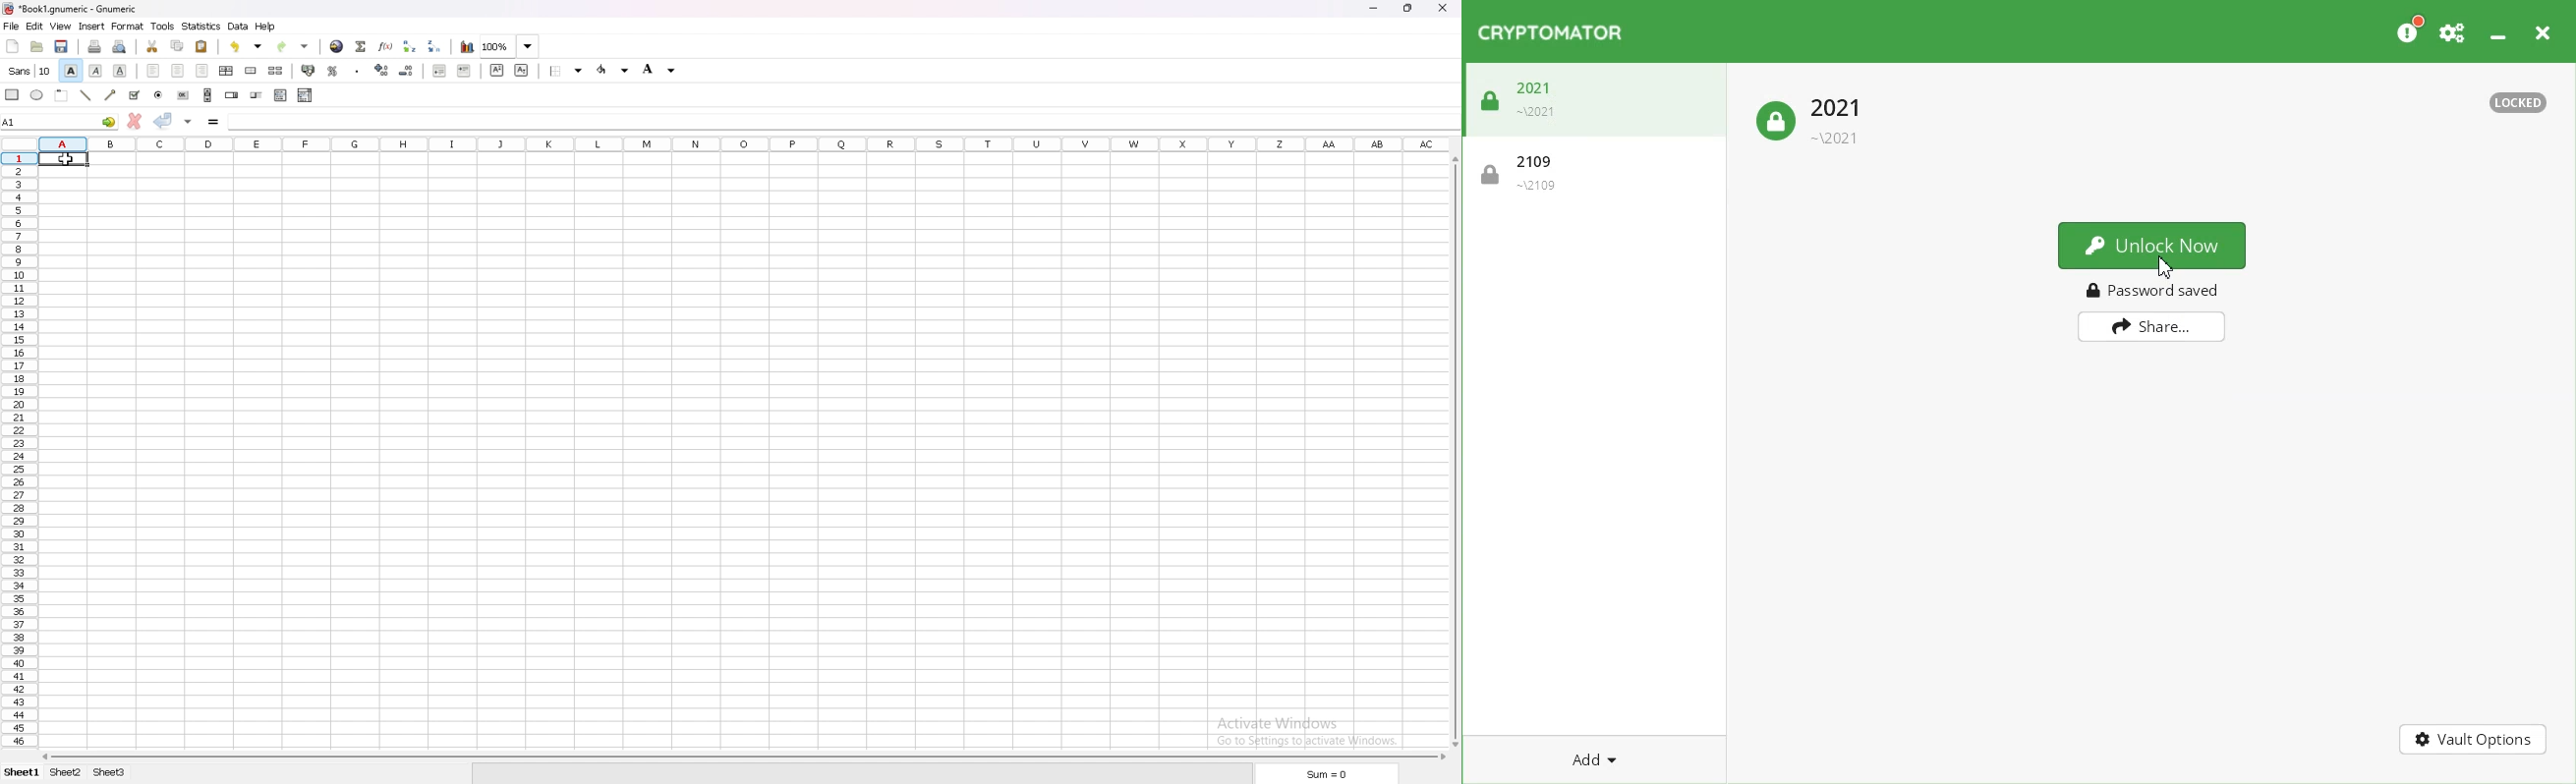 The image size is (2576, 784). I want to click on zoom, so click(510, 46).